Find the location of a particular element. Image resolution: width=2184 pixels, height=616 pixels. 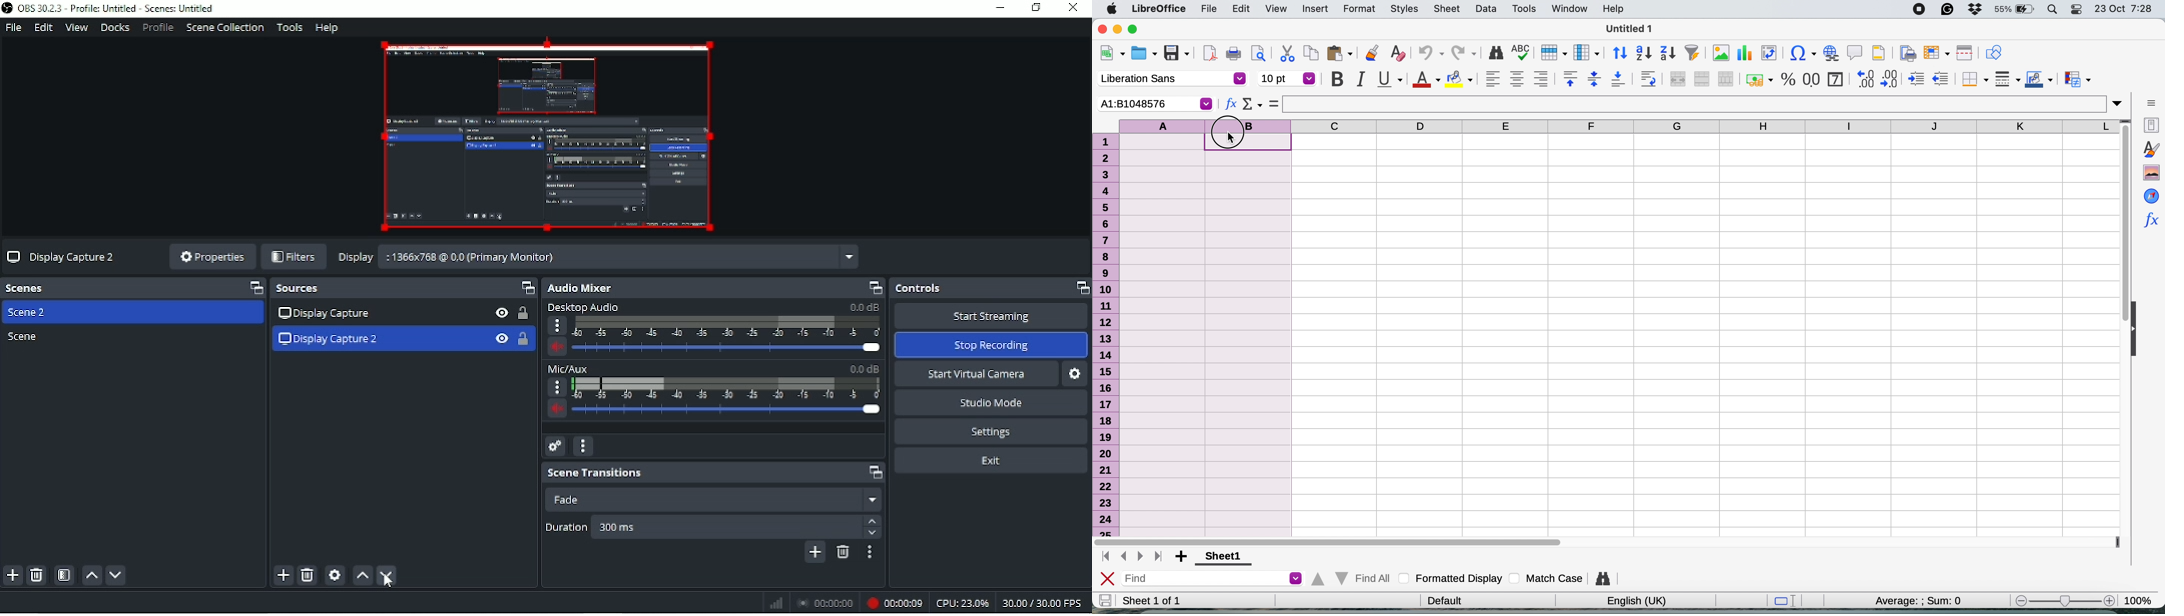

underline is located at coordinates (1390, 79).